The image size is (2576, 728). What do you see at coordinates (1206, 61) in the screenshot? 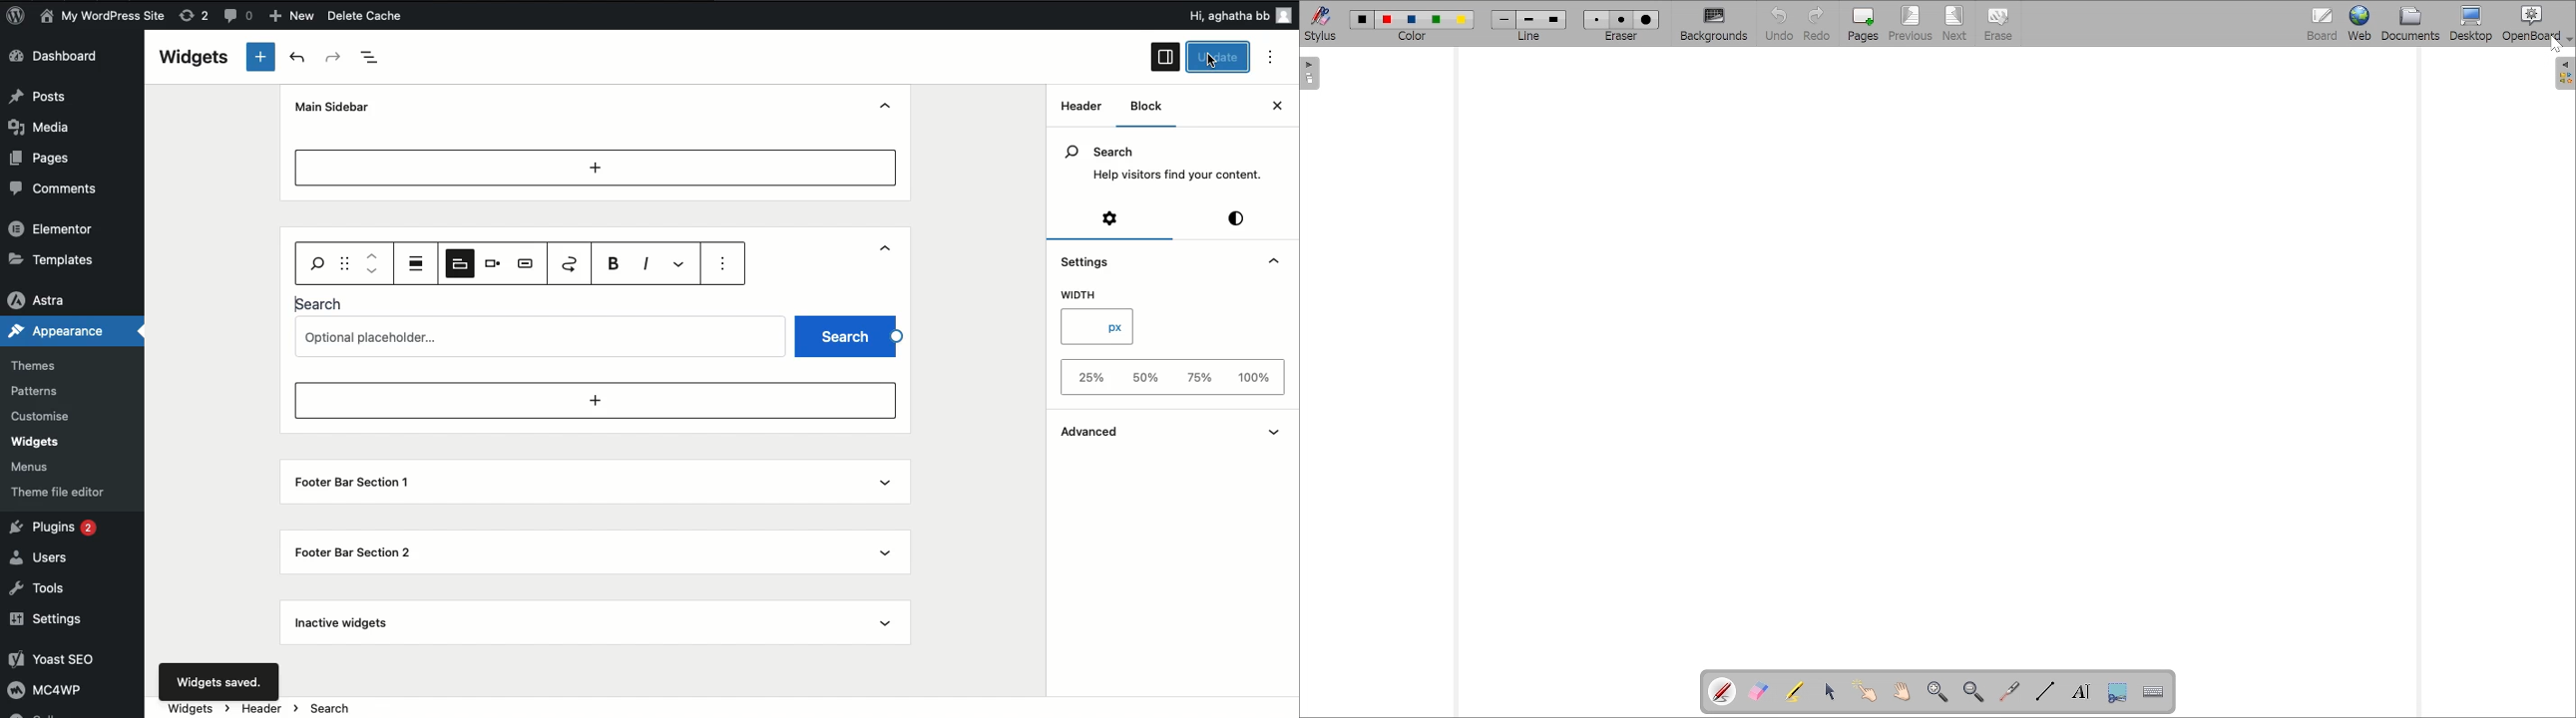
I see `cursor` at bounding box center [1206, 61].